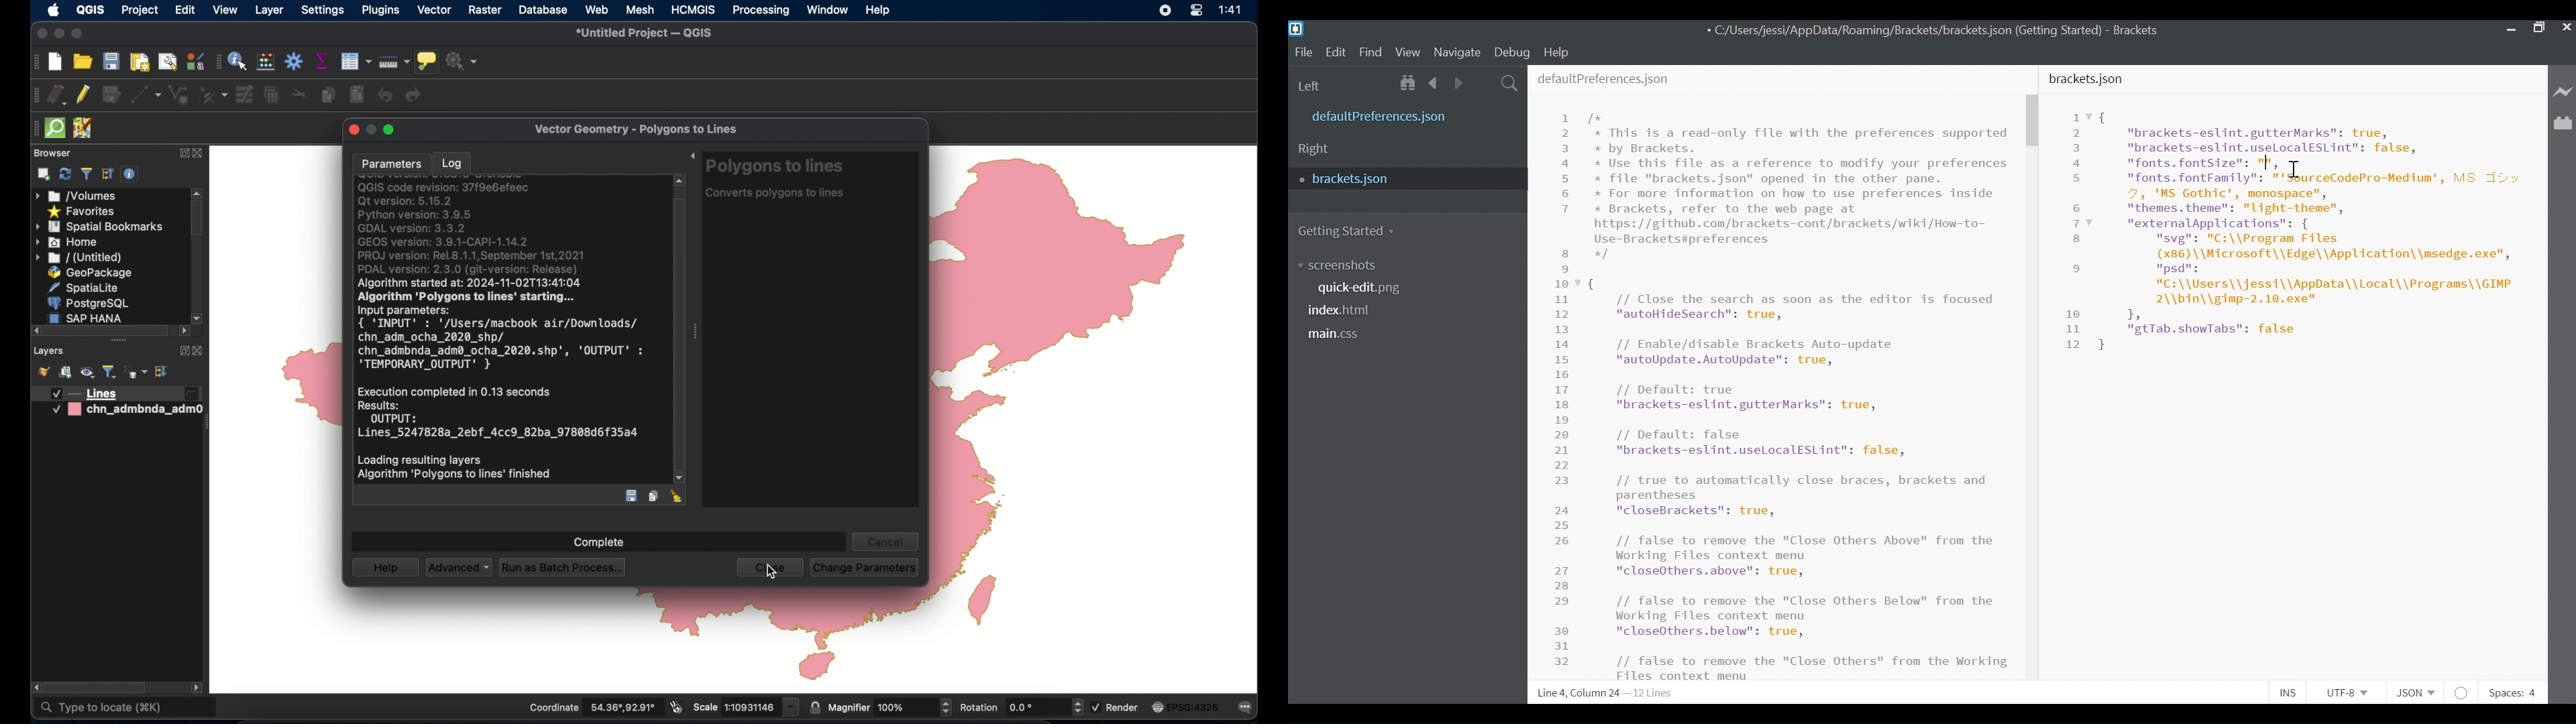 This screenshot has width=2576, height=728. I want to click on Find in Files, so click(1511, 84).